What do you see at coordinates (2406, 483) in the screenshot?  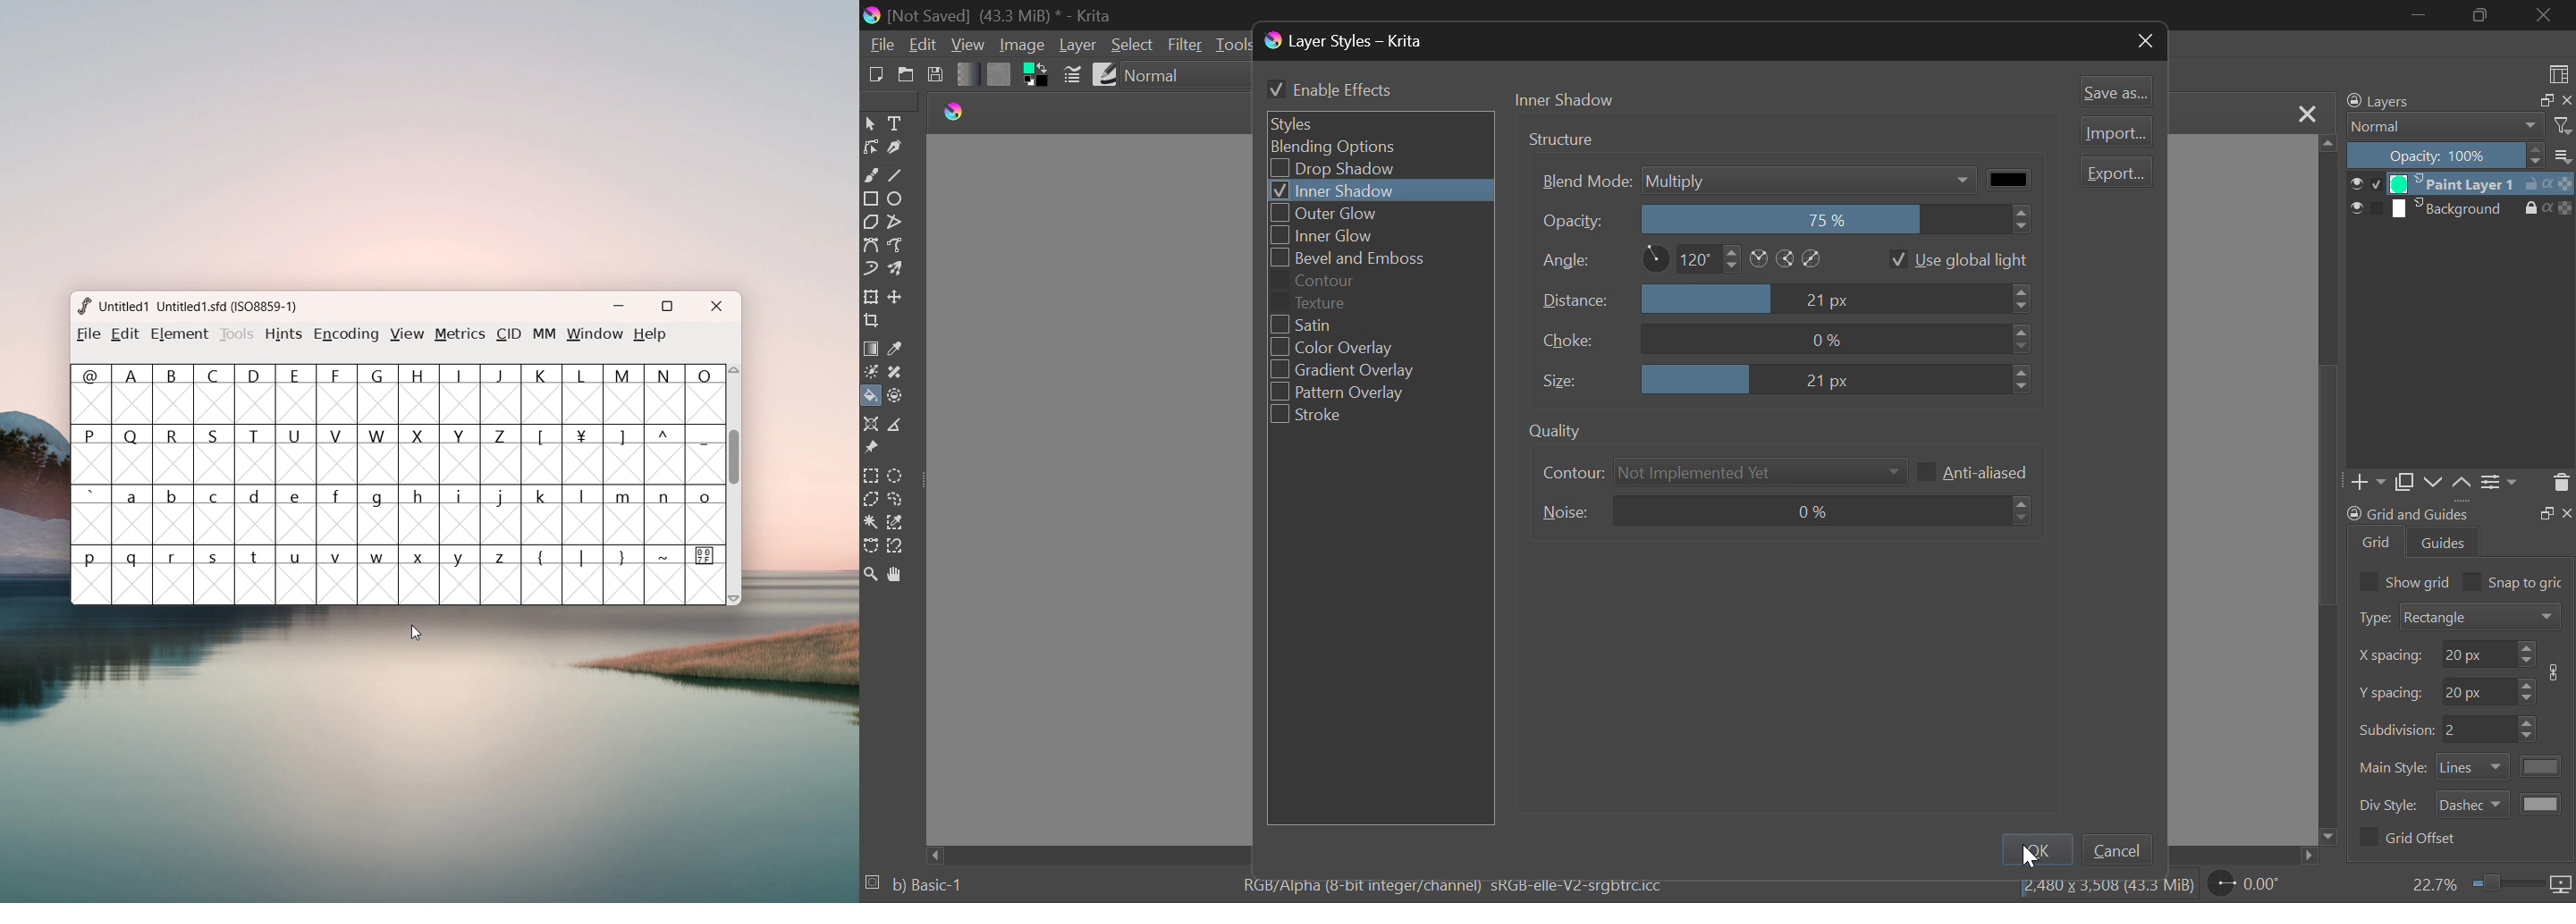 I see `Copy Layers` at bounding box center [2406, 483].